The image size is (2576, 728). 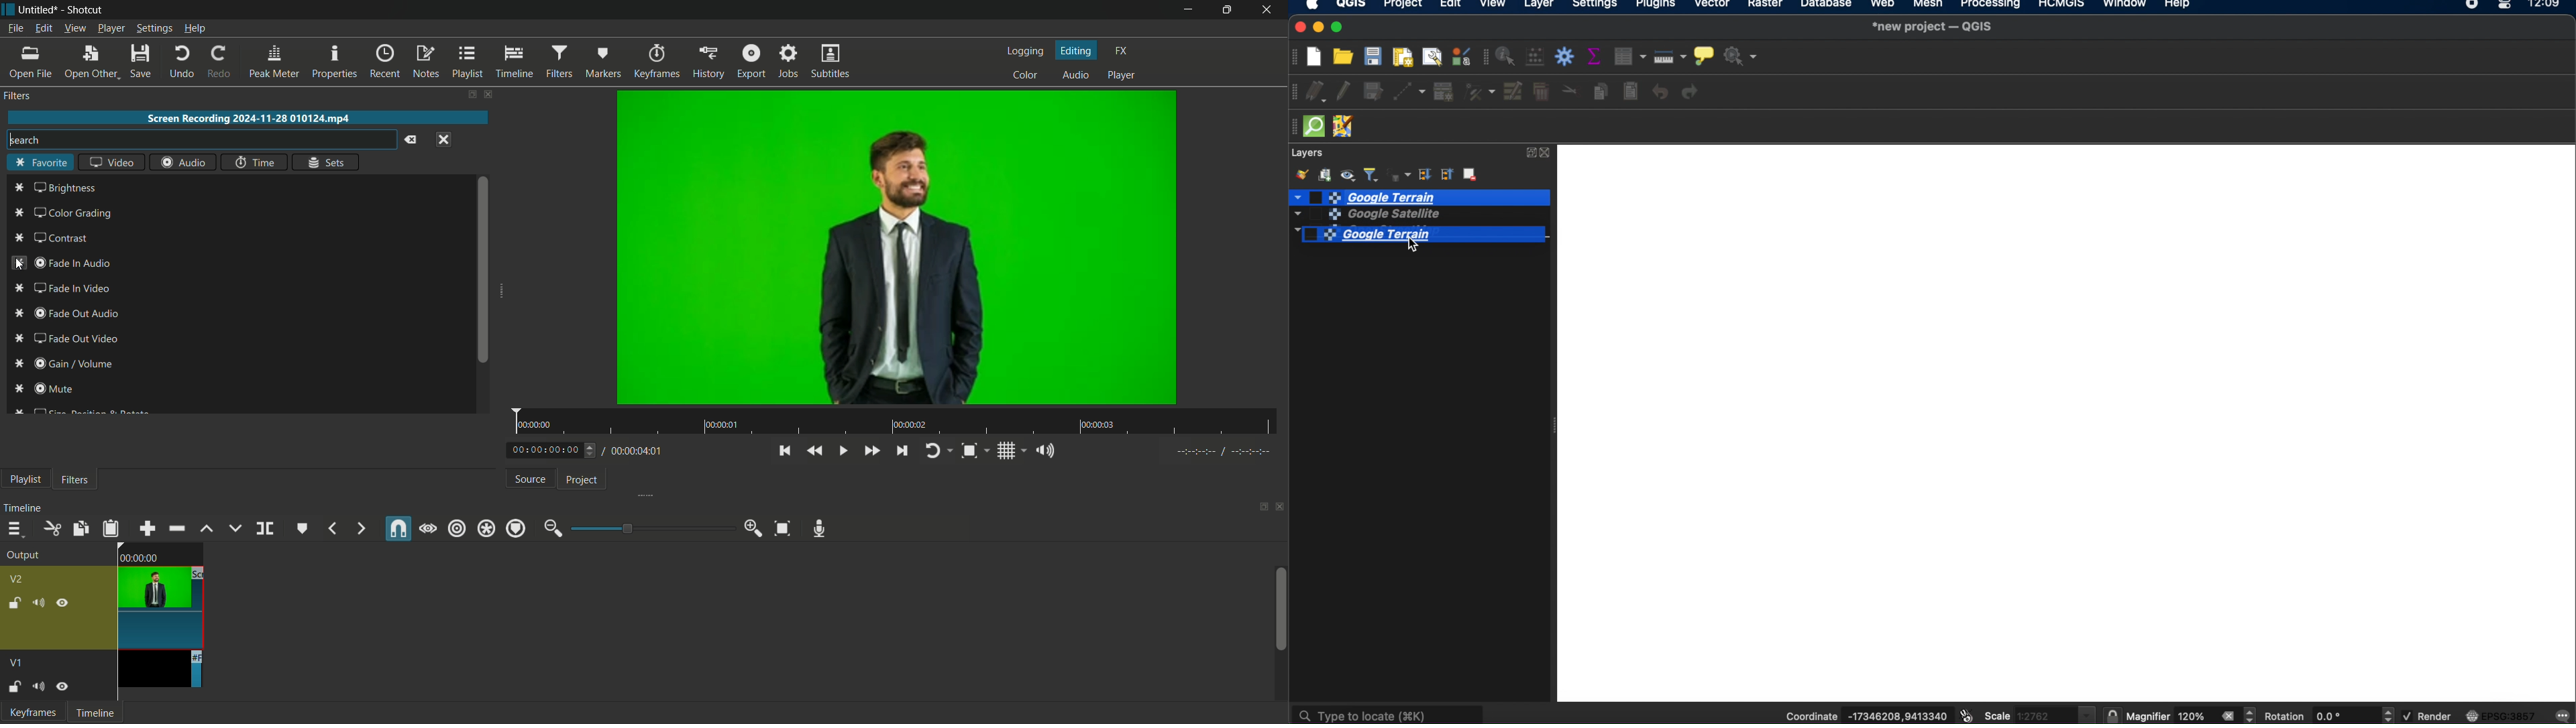 What do you see at coordinates (2060, 5) in the screenshot?
I see `HCMGIS` at bounding box center [2060, 5].